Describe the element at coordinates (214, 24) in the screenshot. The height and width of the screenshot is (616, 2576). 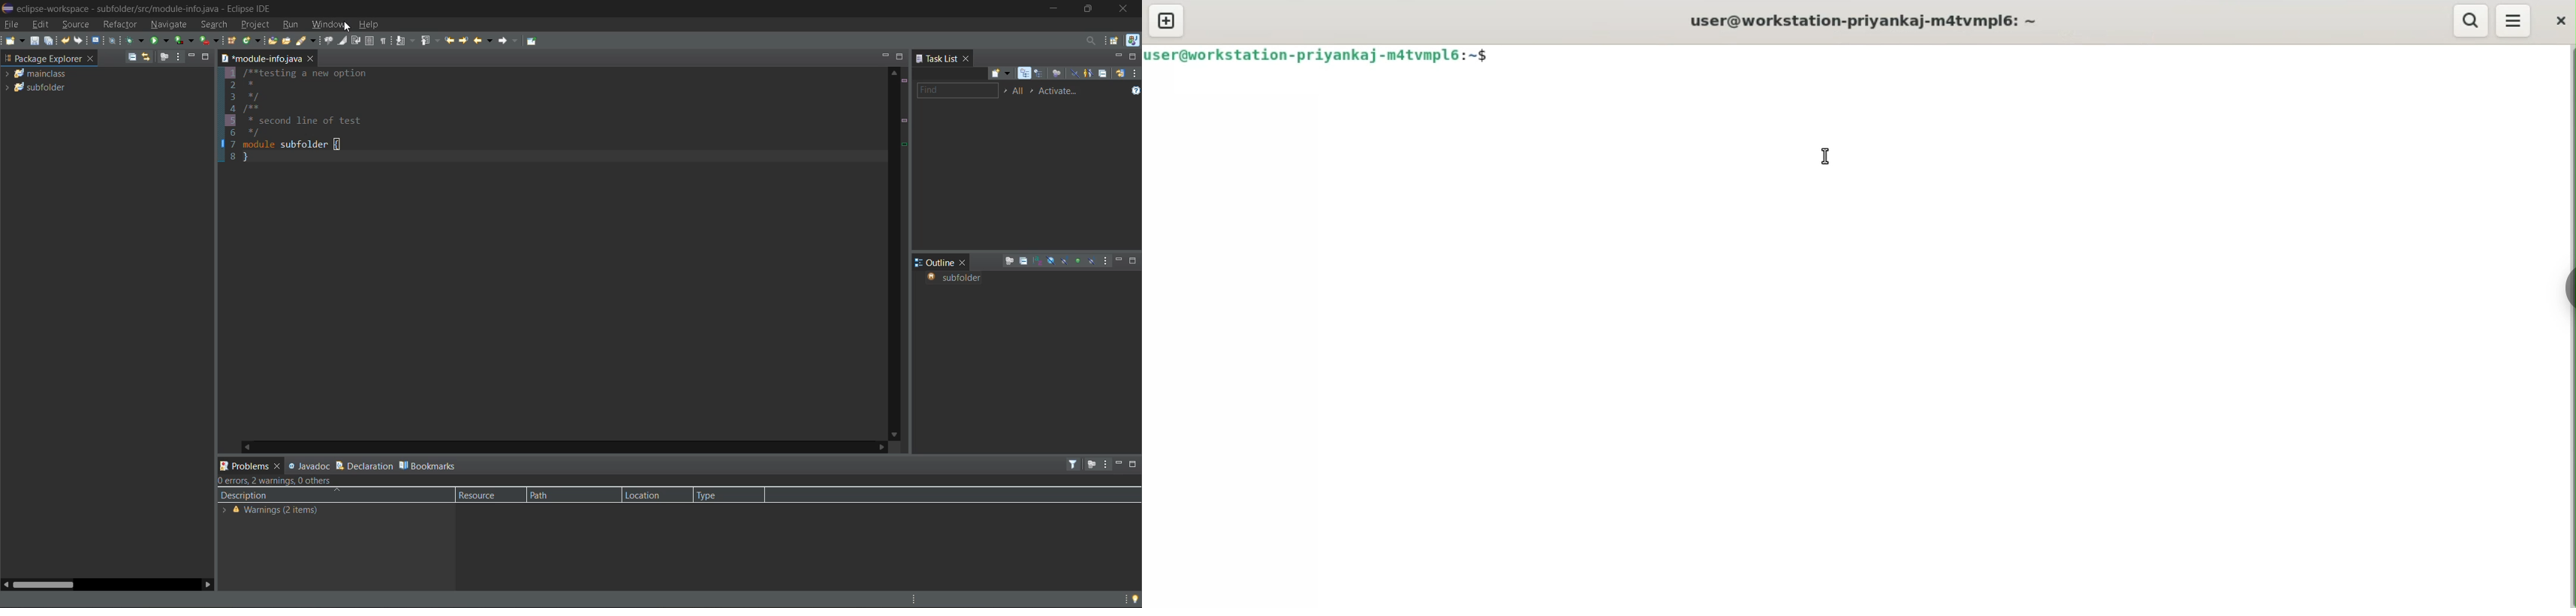
I see `search` at that location.